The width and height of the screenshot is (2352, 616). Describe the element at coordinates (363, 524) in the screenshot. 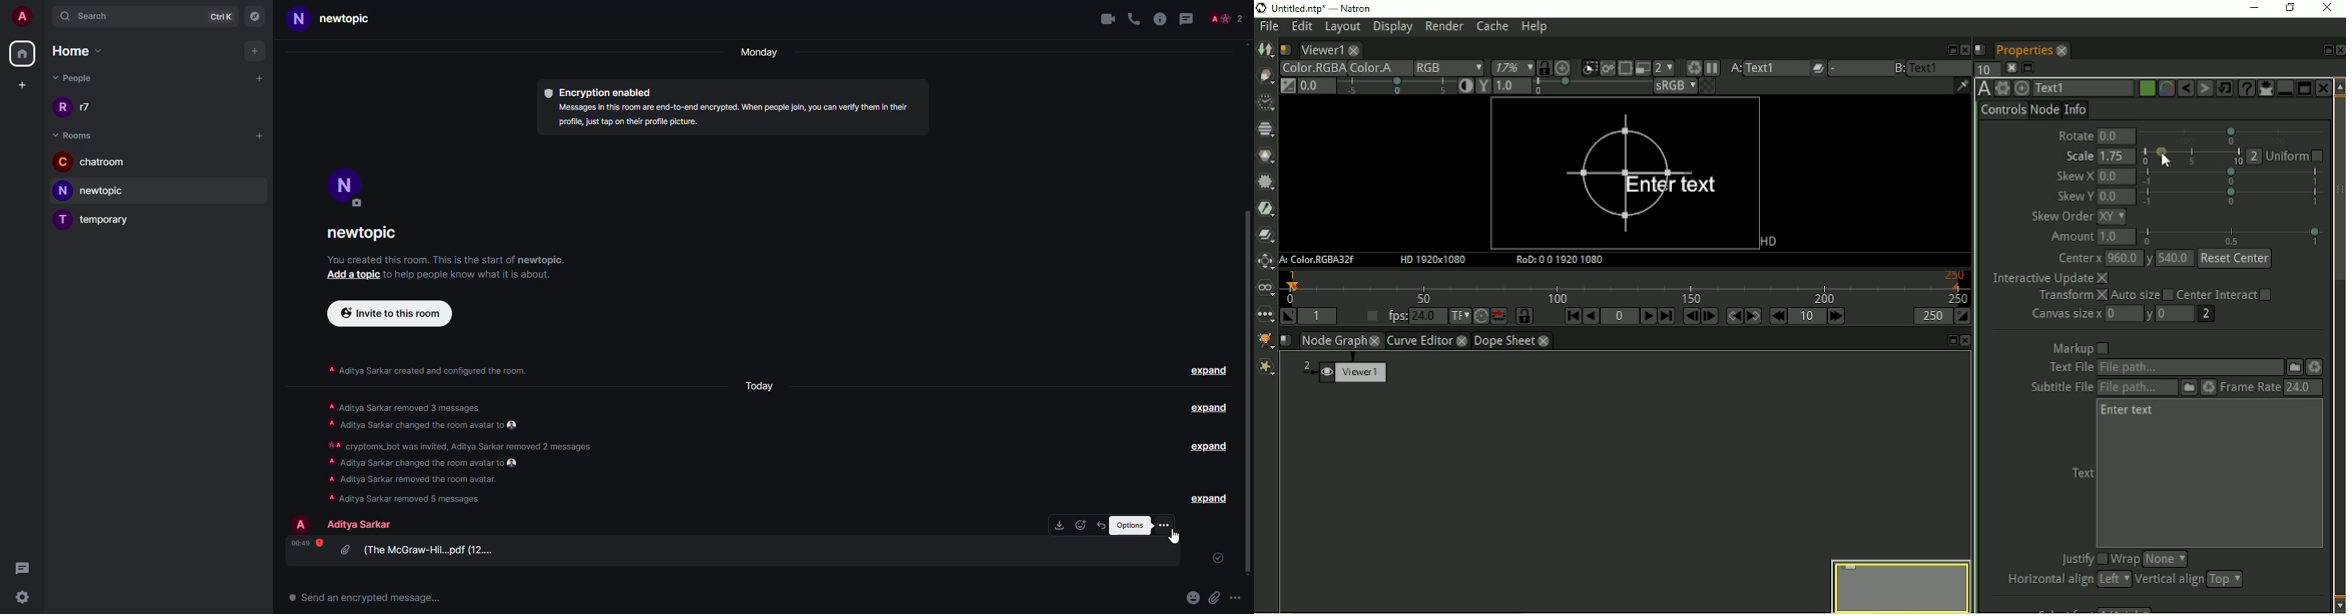

I see `people` at that location.